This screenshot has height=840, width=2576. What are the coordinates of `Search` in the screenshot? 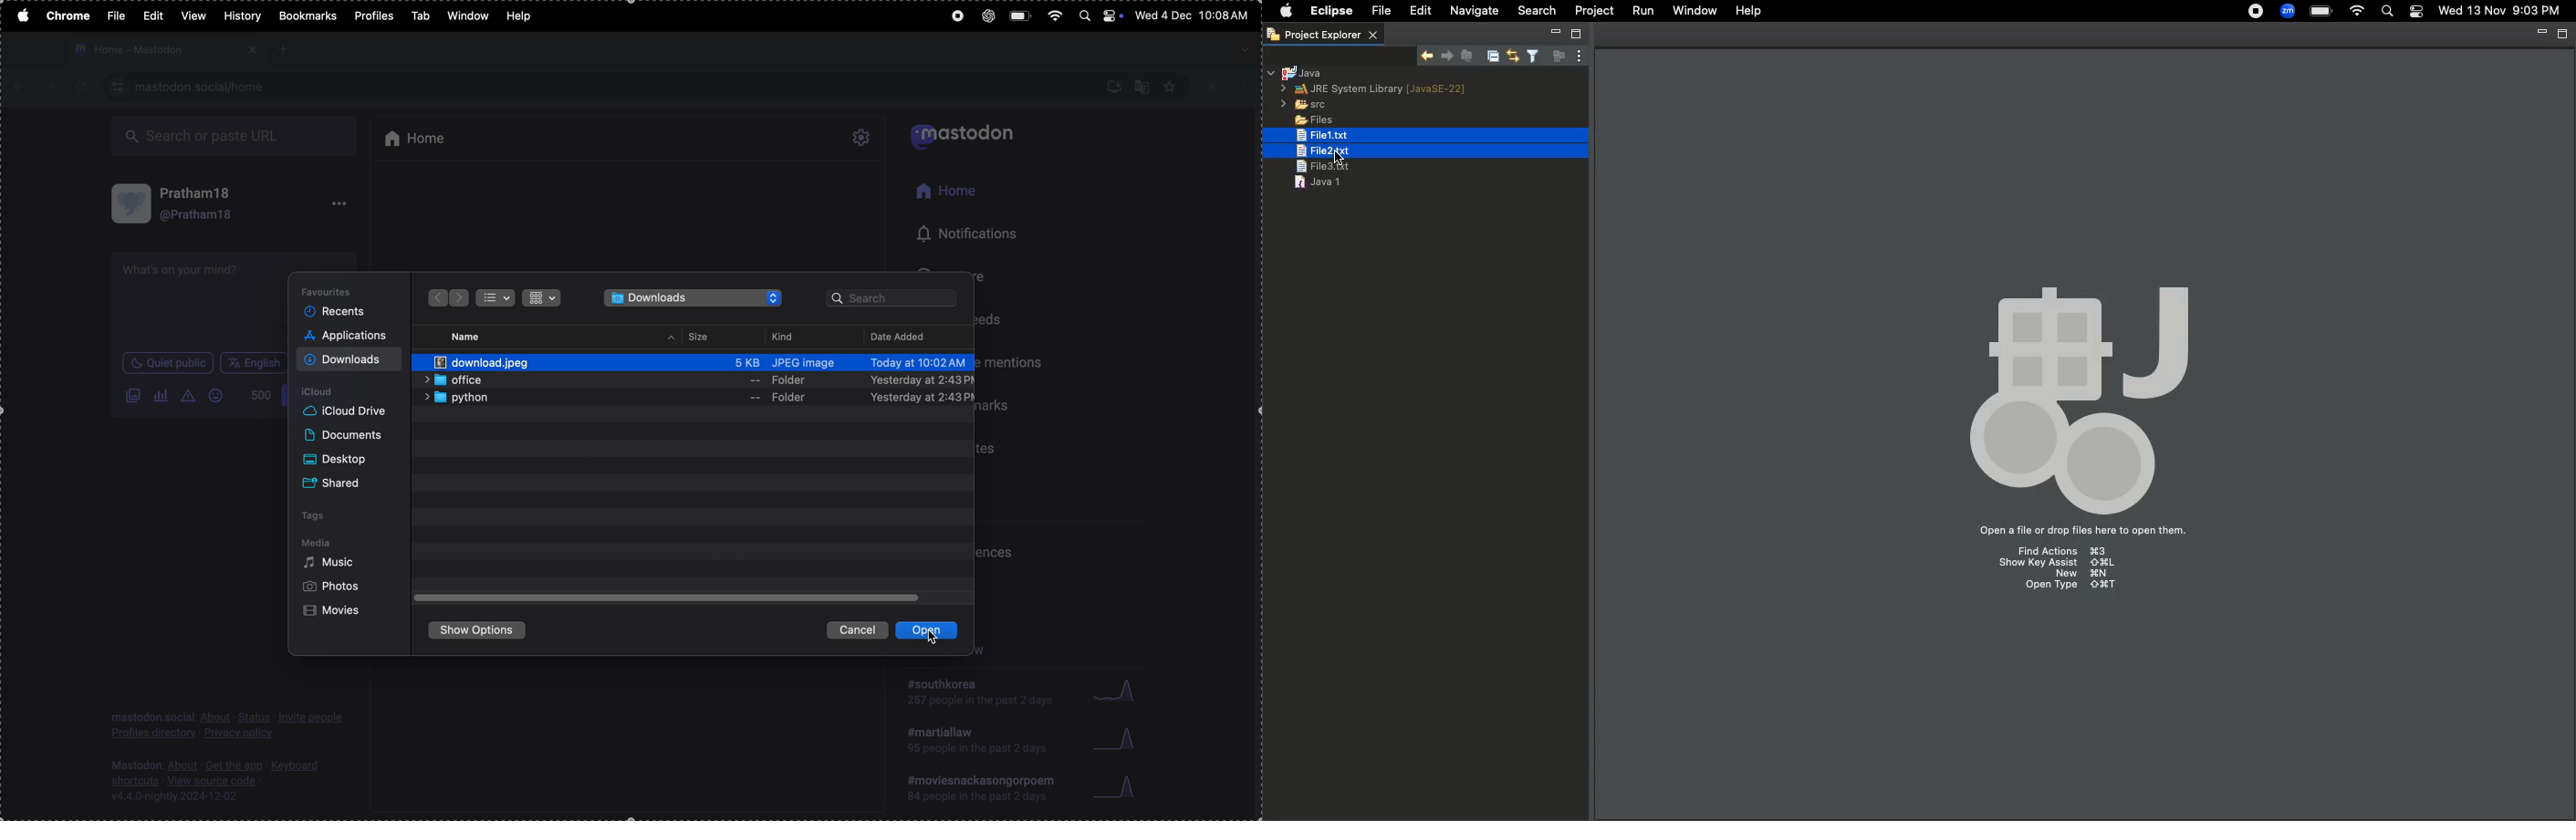 It's located at (2387, 12).